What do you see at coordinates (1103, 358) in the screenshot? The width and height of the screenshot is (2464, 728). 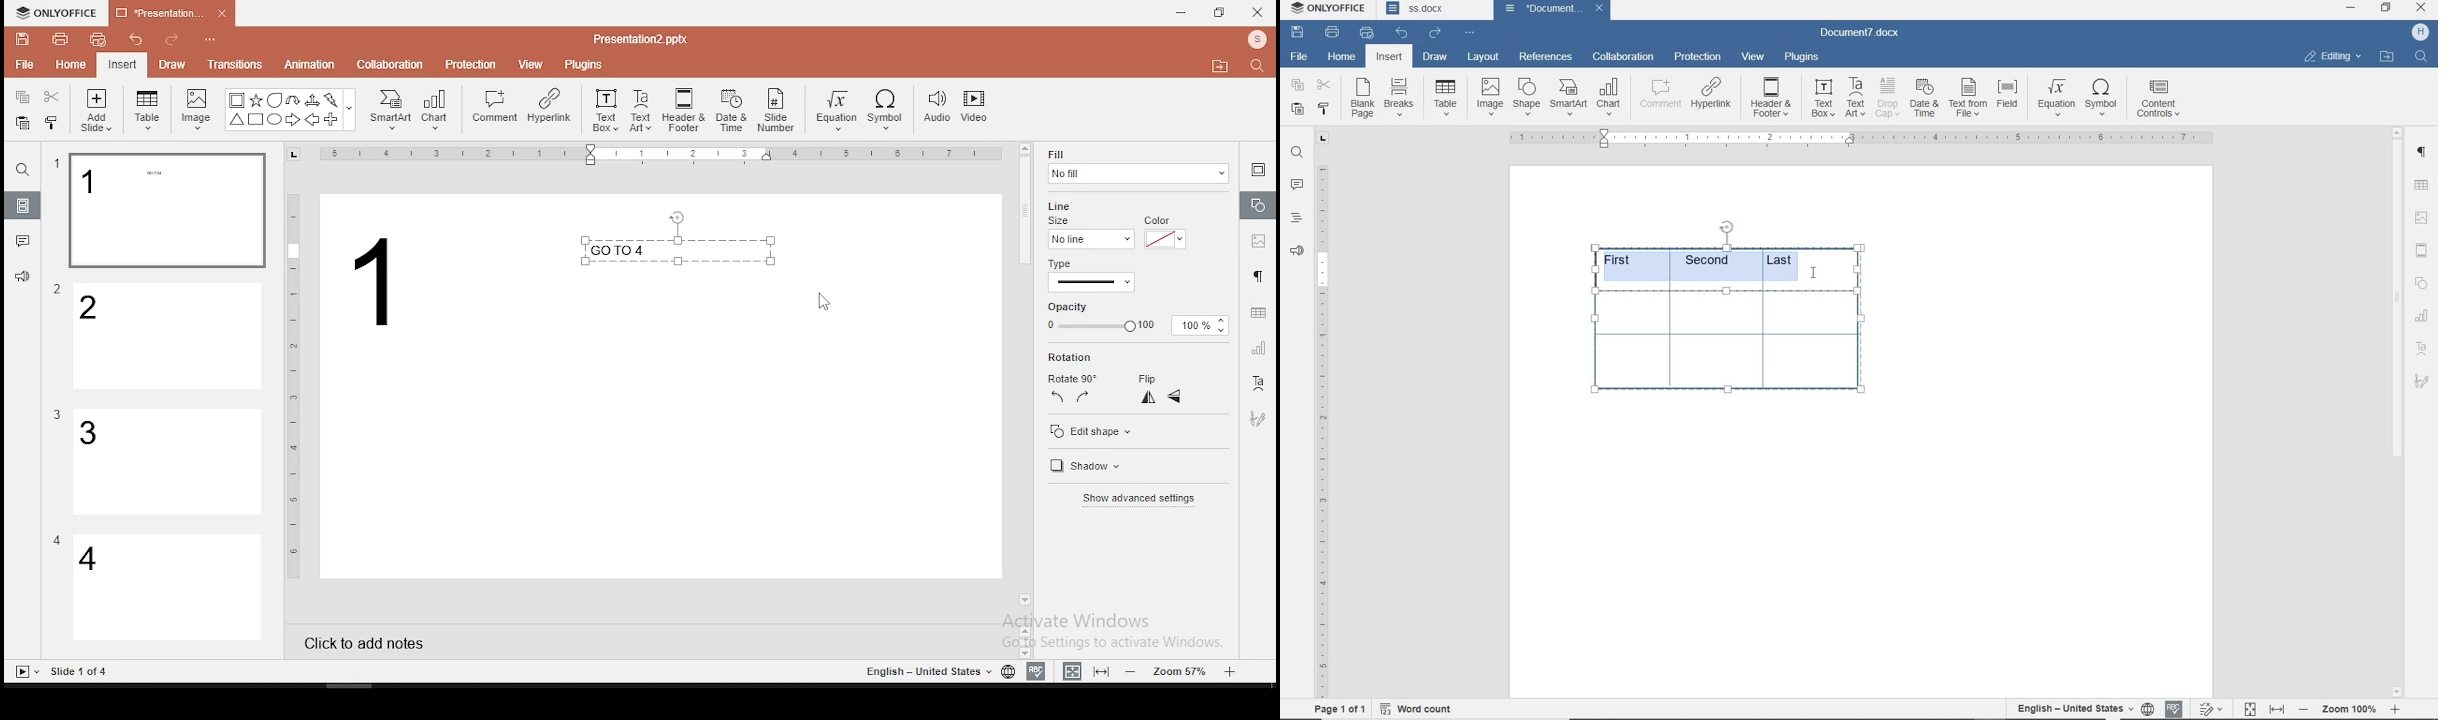 I see `rotation` at bounding box center [1103, 358].